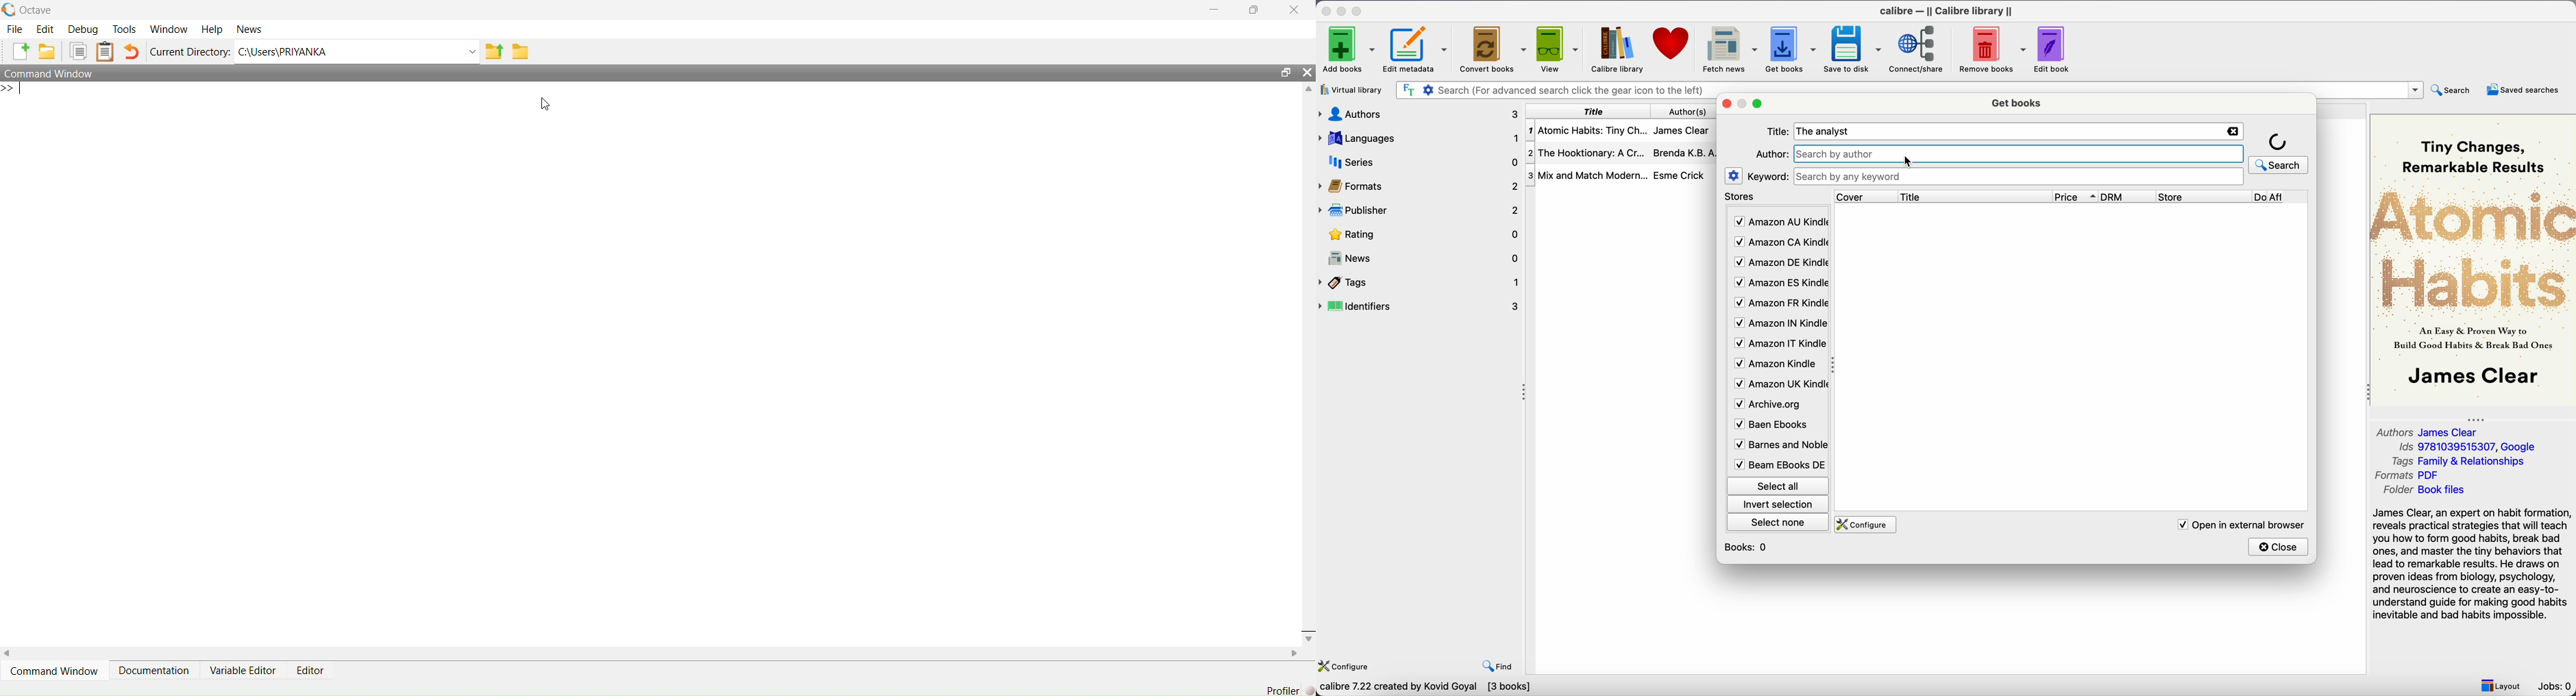  Describe the element at coordinates (1359, 9) in the screenshot. I see `maximize` at that location.